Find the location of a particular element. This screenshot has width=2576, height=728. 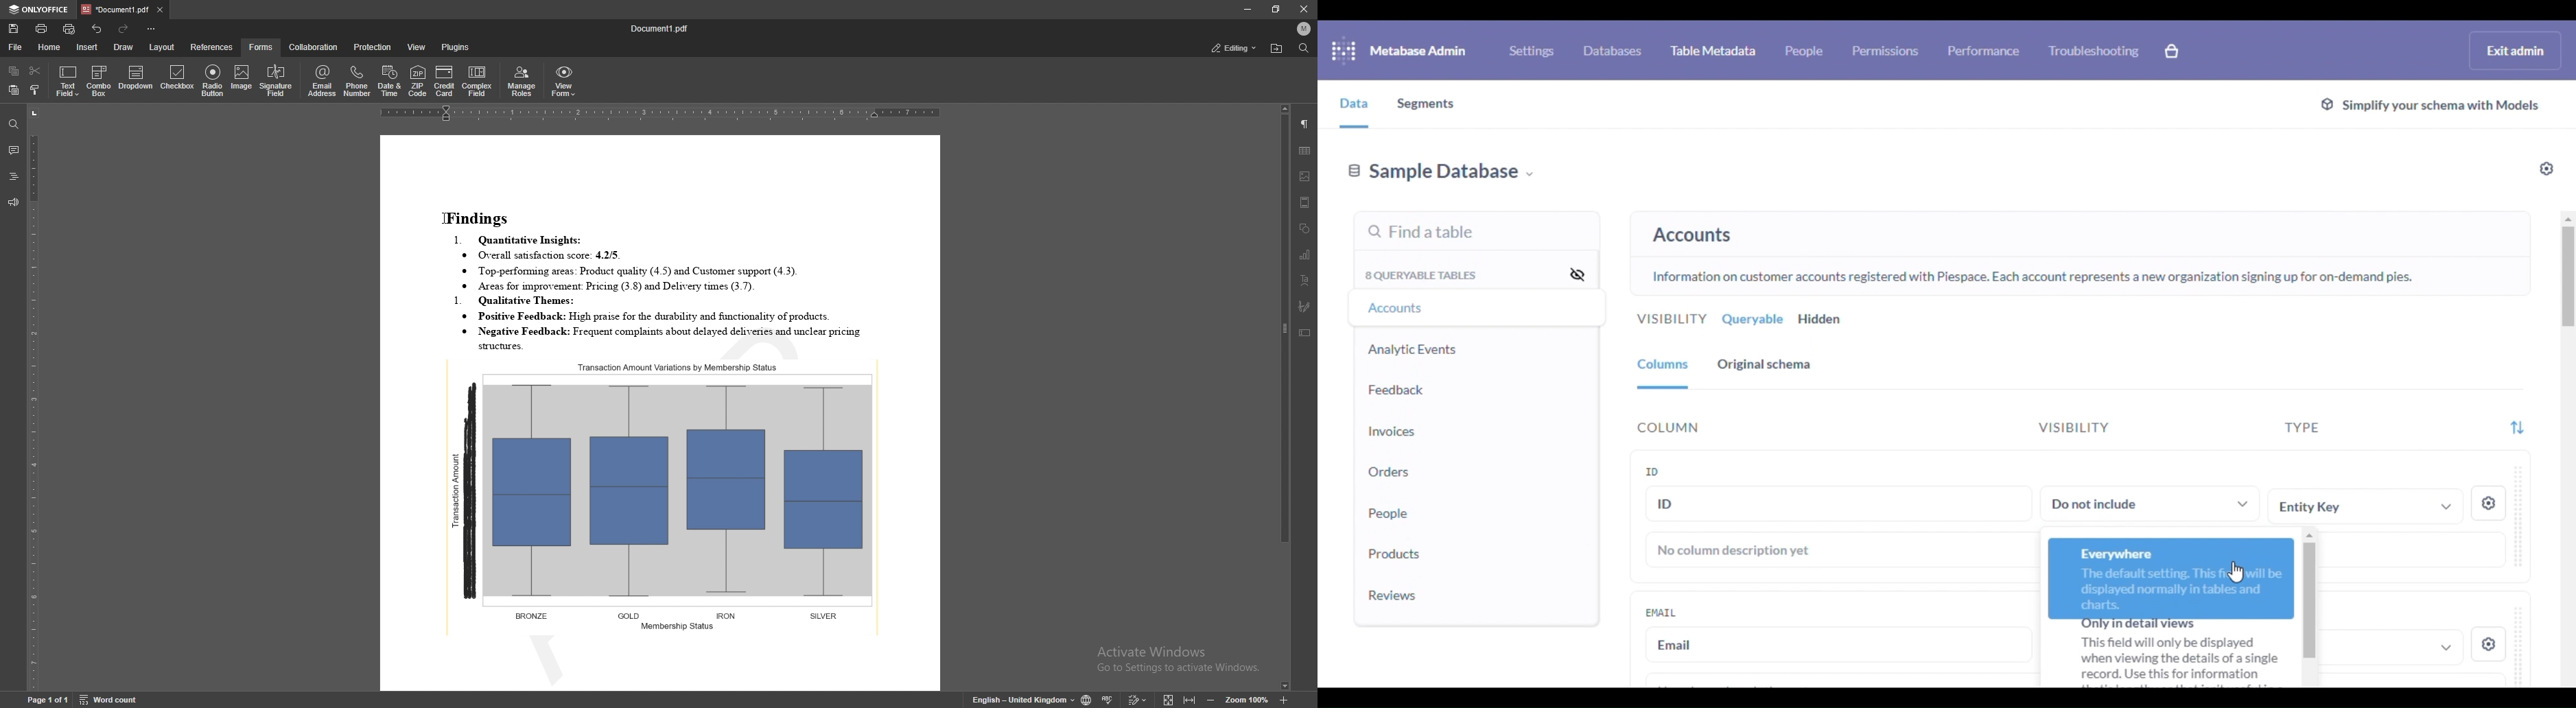

status is located at coordinates (1234, 48).